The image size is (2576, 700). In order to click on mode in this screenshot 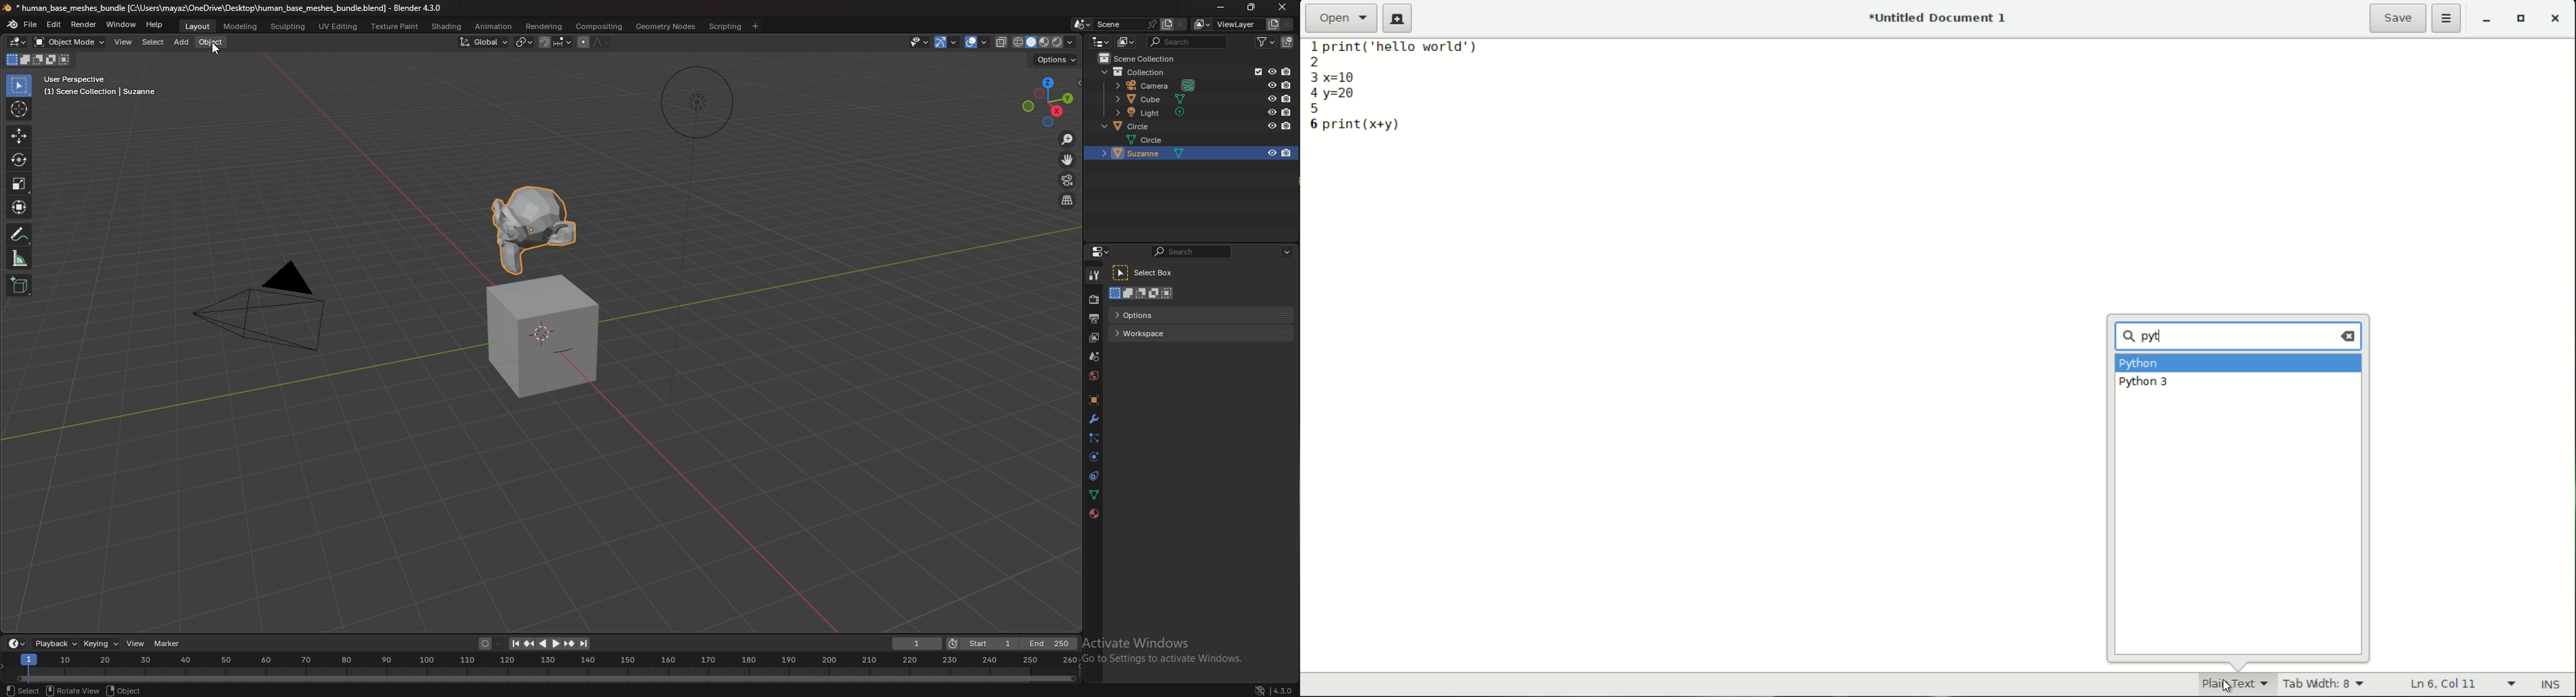, I will do `click(1143, 294)`.